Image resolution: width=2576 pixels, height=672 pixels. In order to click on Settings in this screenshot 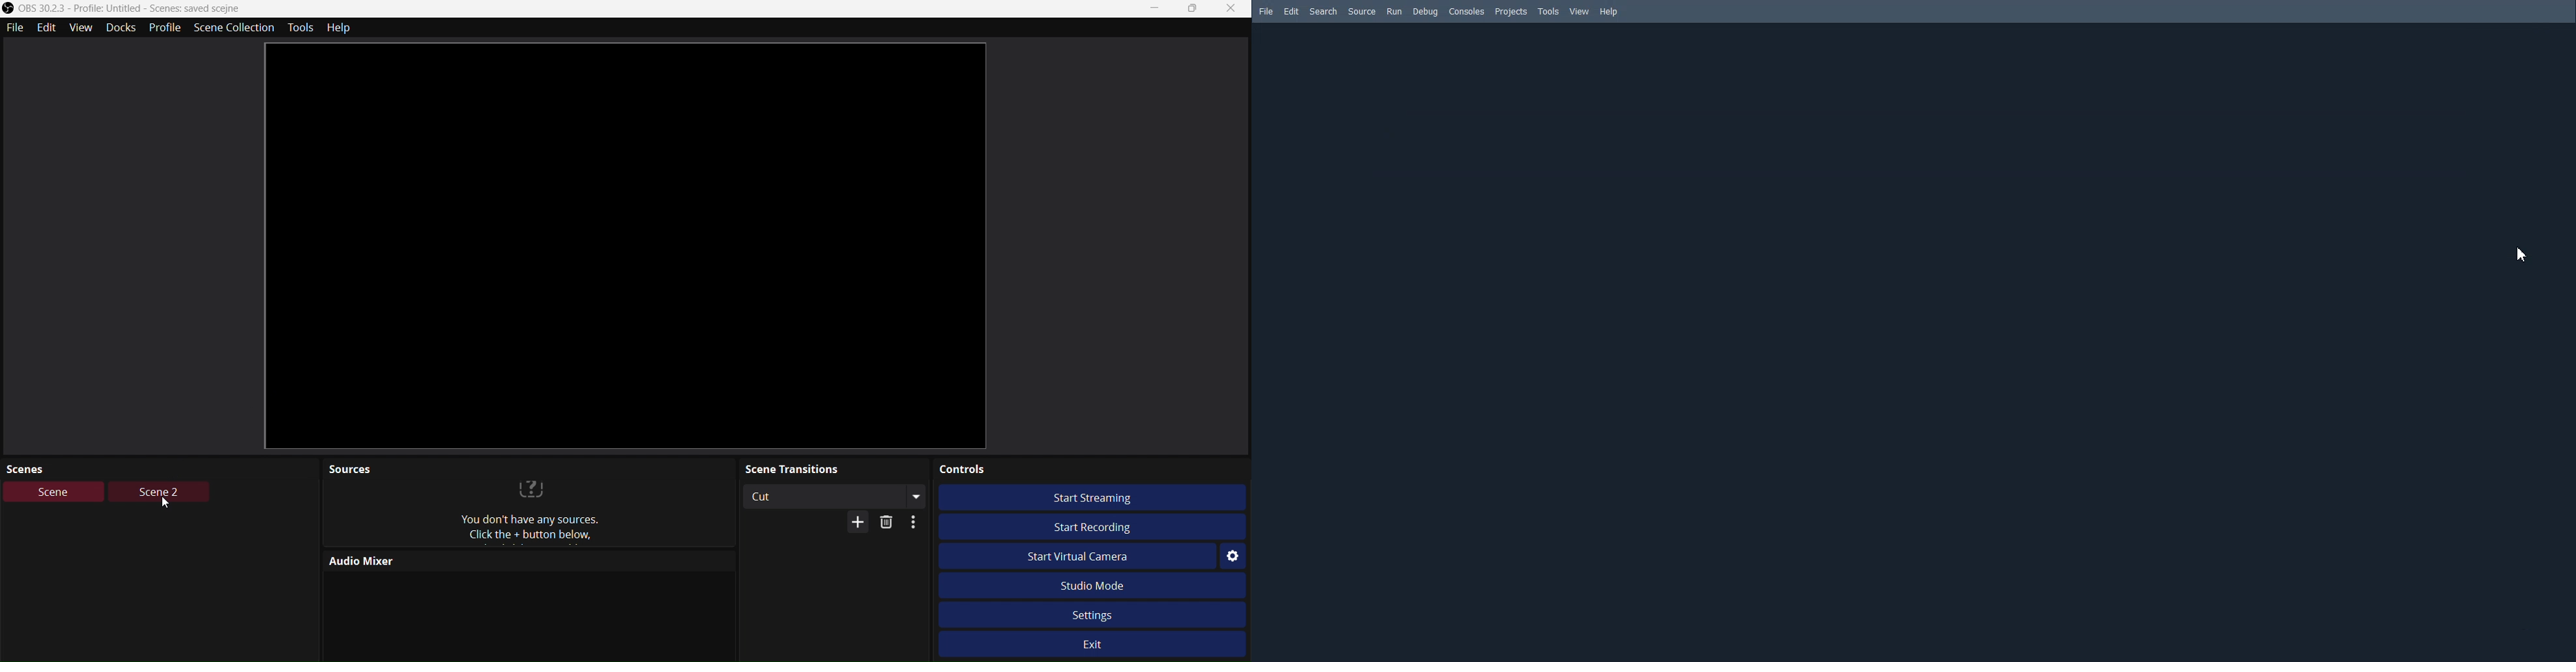, I will do `click(1233, 556)`.